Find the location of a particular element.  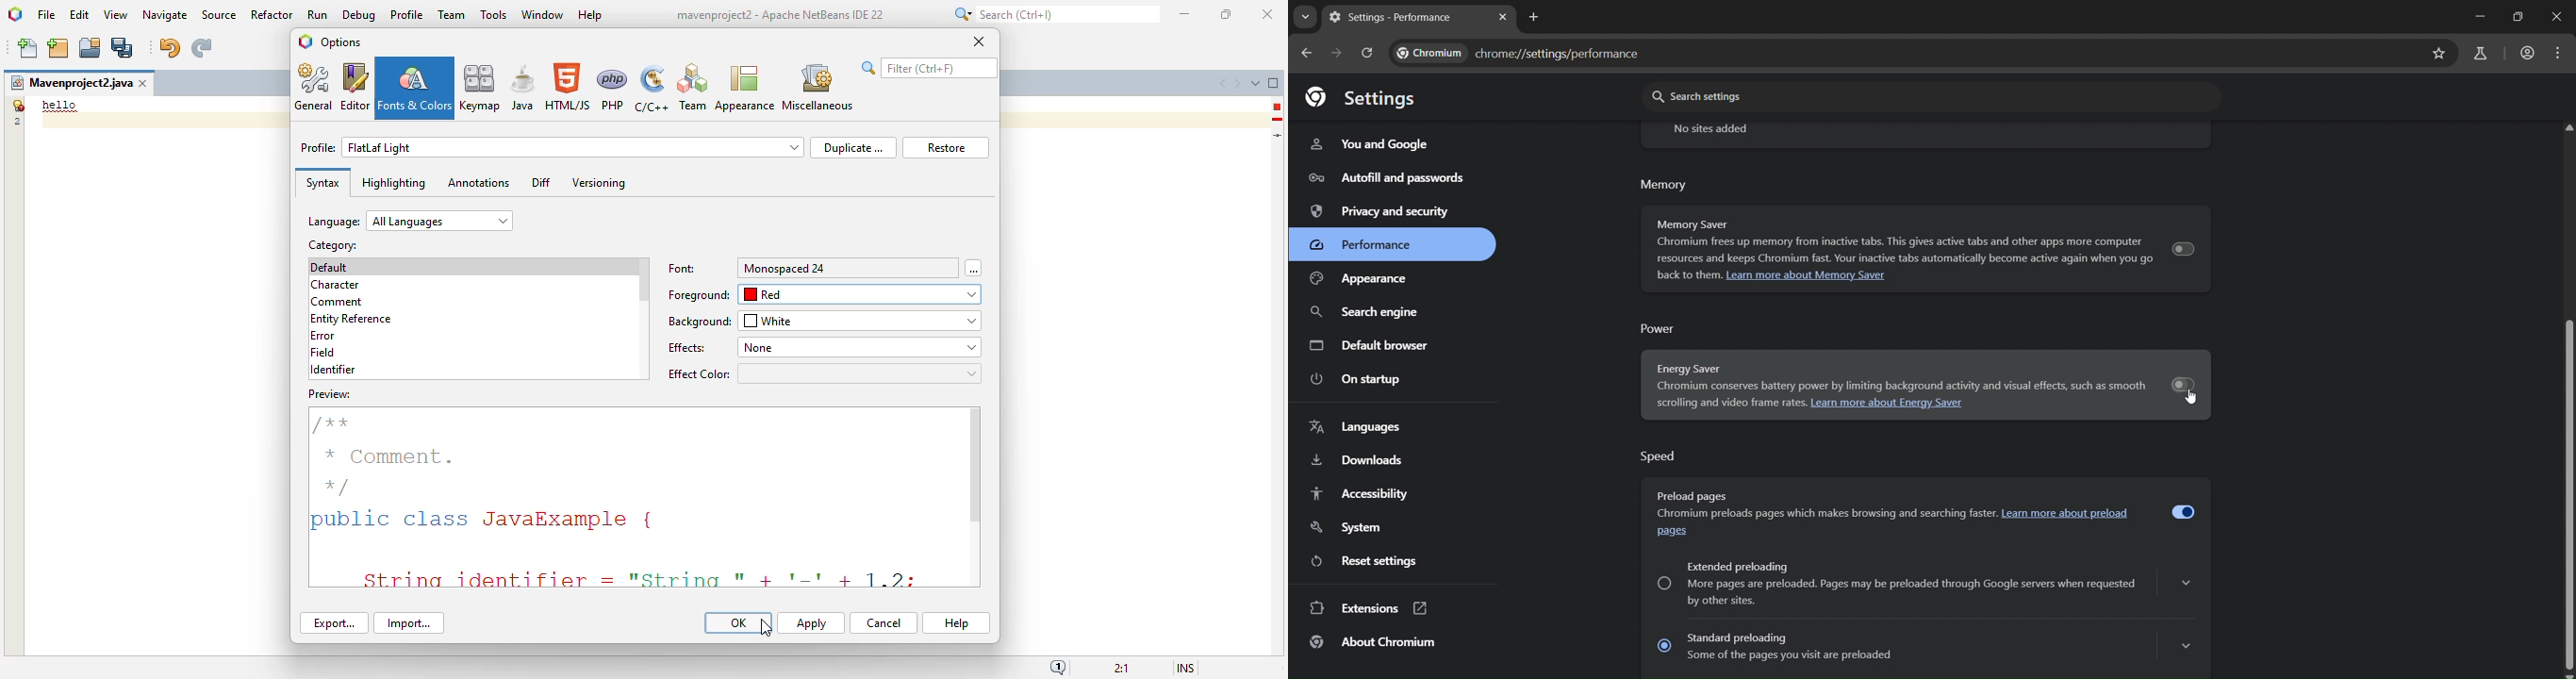

show more is located at coordinates (2188, 582).